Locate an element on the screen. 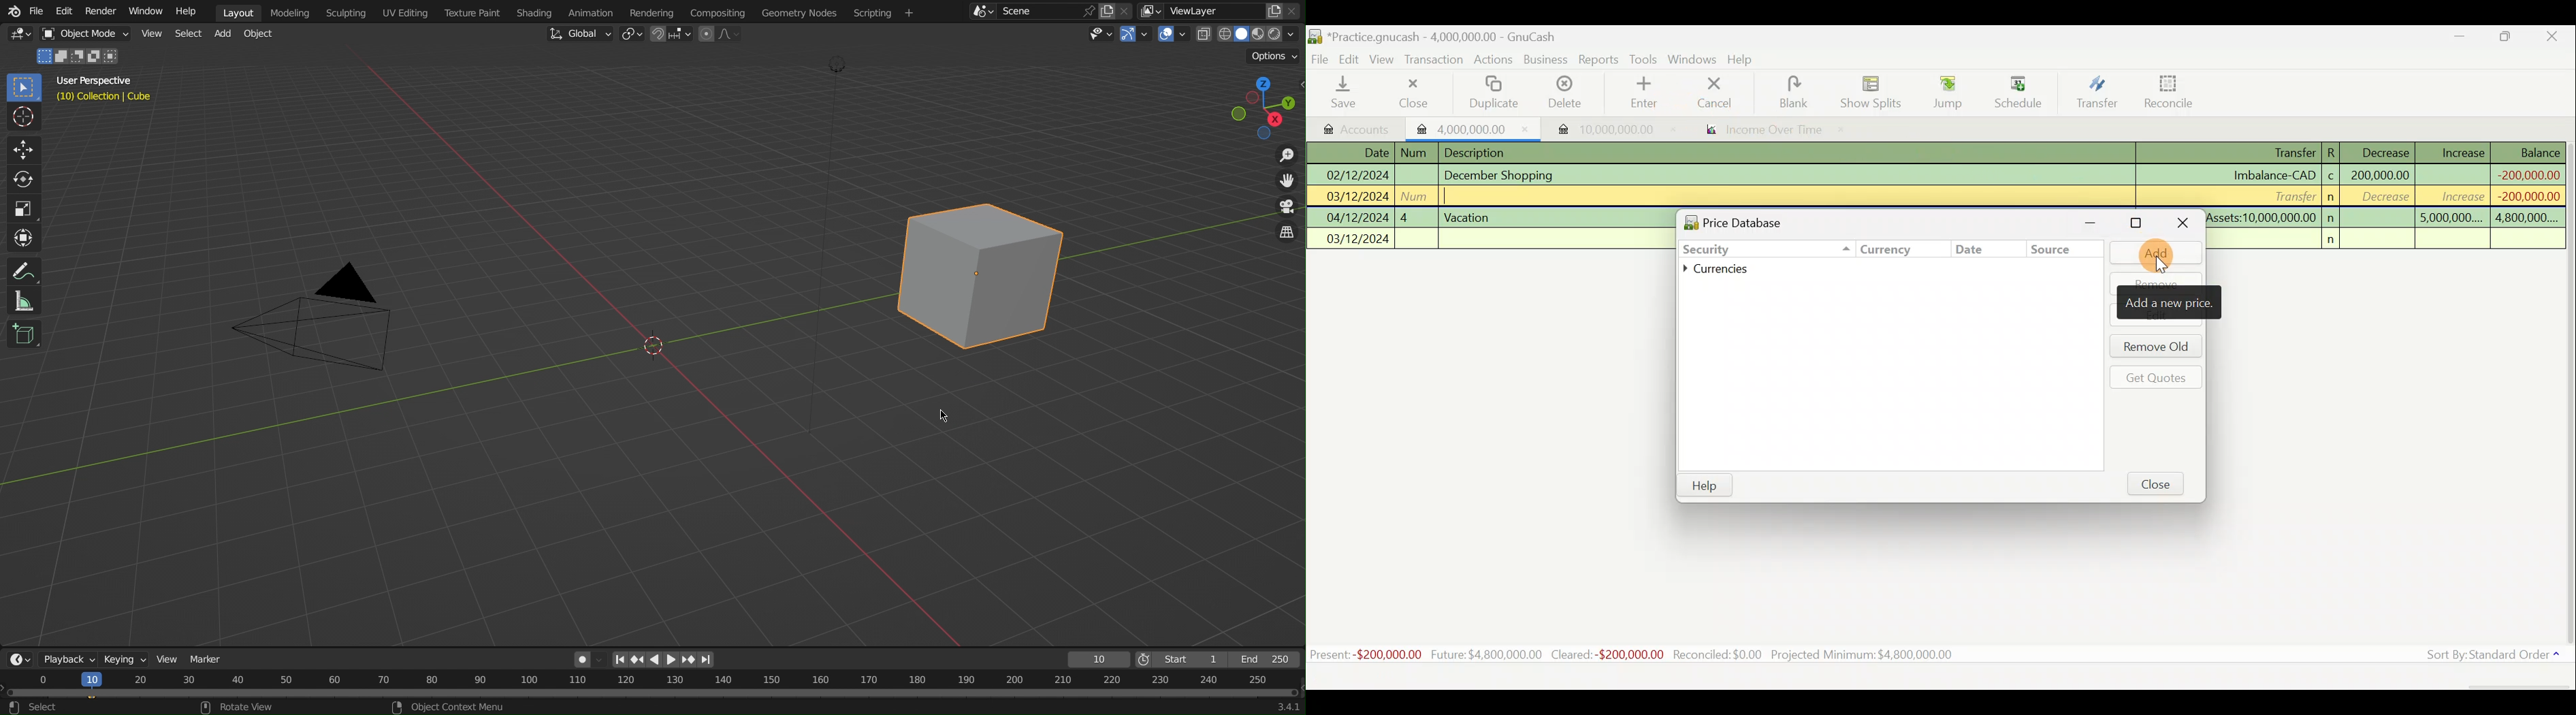 This screenshot has width=2576, height=728. edit is located at coordinates (2159, 322).